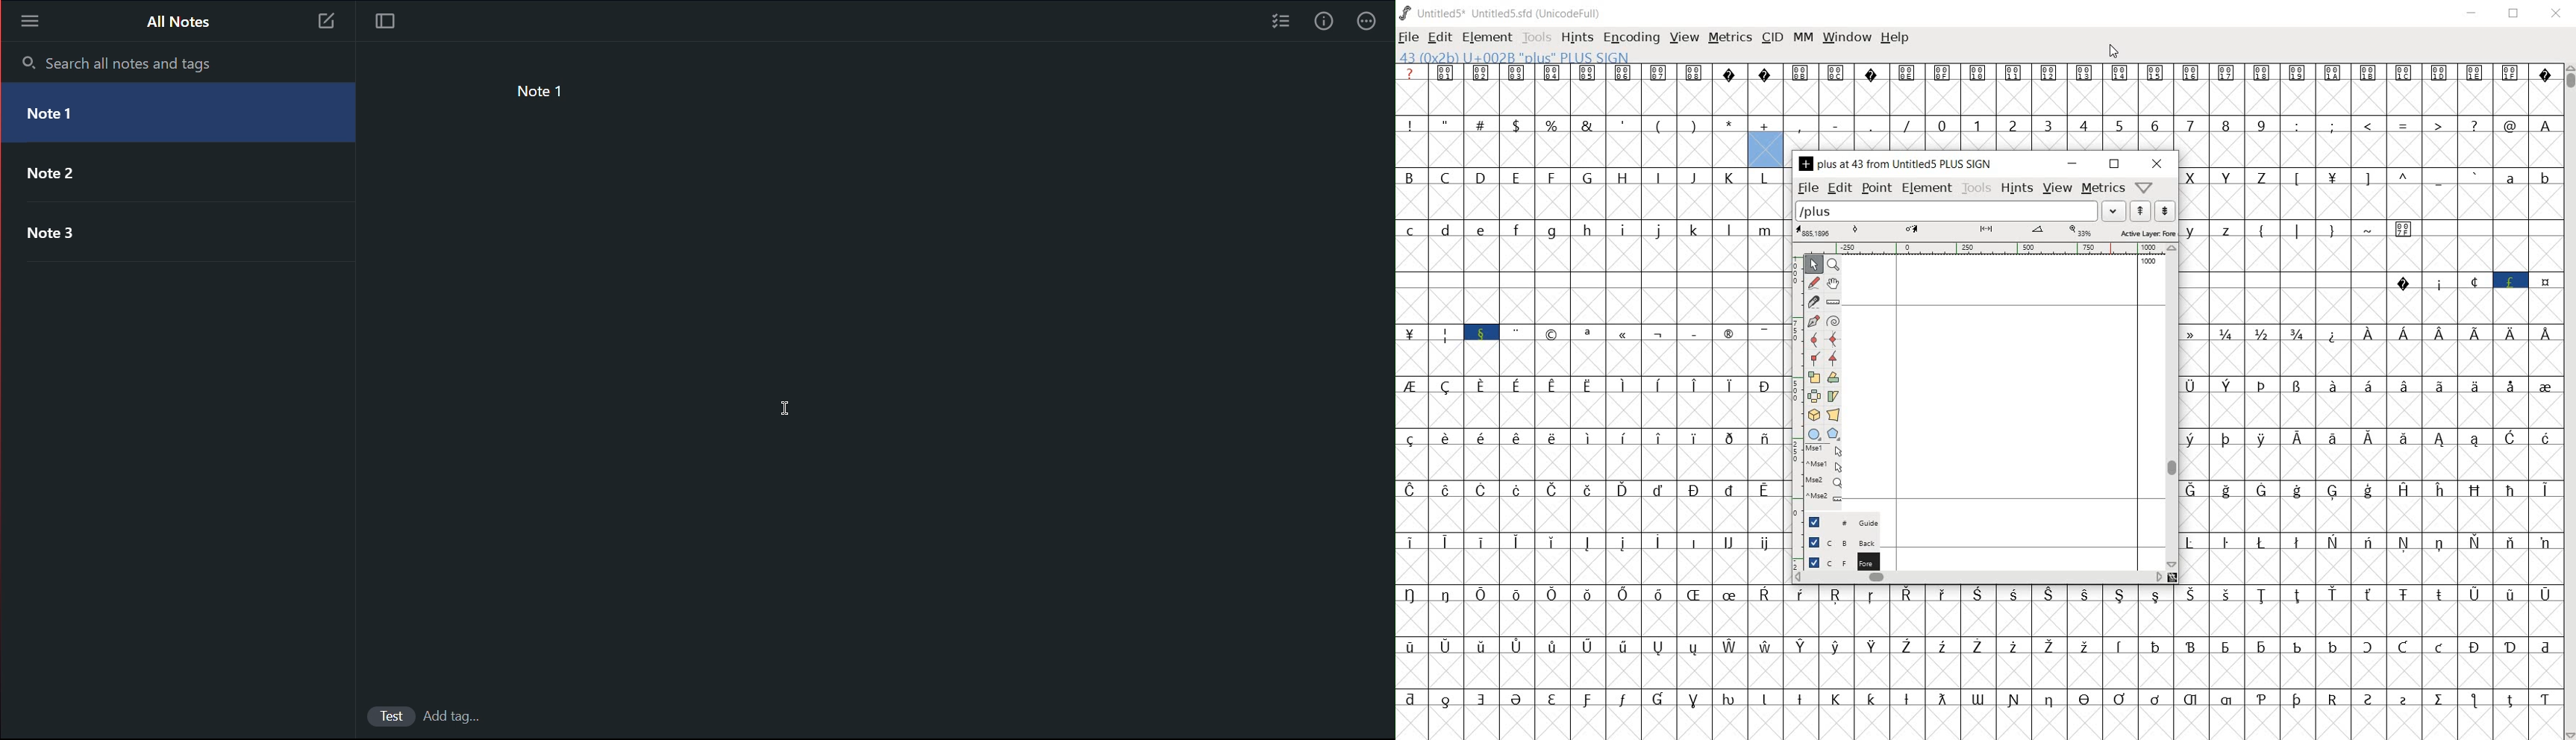  What do you see at coordinates (1839, 189) in the screenshot?
I see `edit` at bounding box center [1839, 189].